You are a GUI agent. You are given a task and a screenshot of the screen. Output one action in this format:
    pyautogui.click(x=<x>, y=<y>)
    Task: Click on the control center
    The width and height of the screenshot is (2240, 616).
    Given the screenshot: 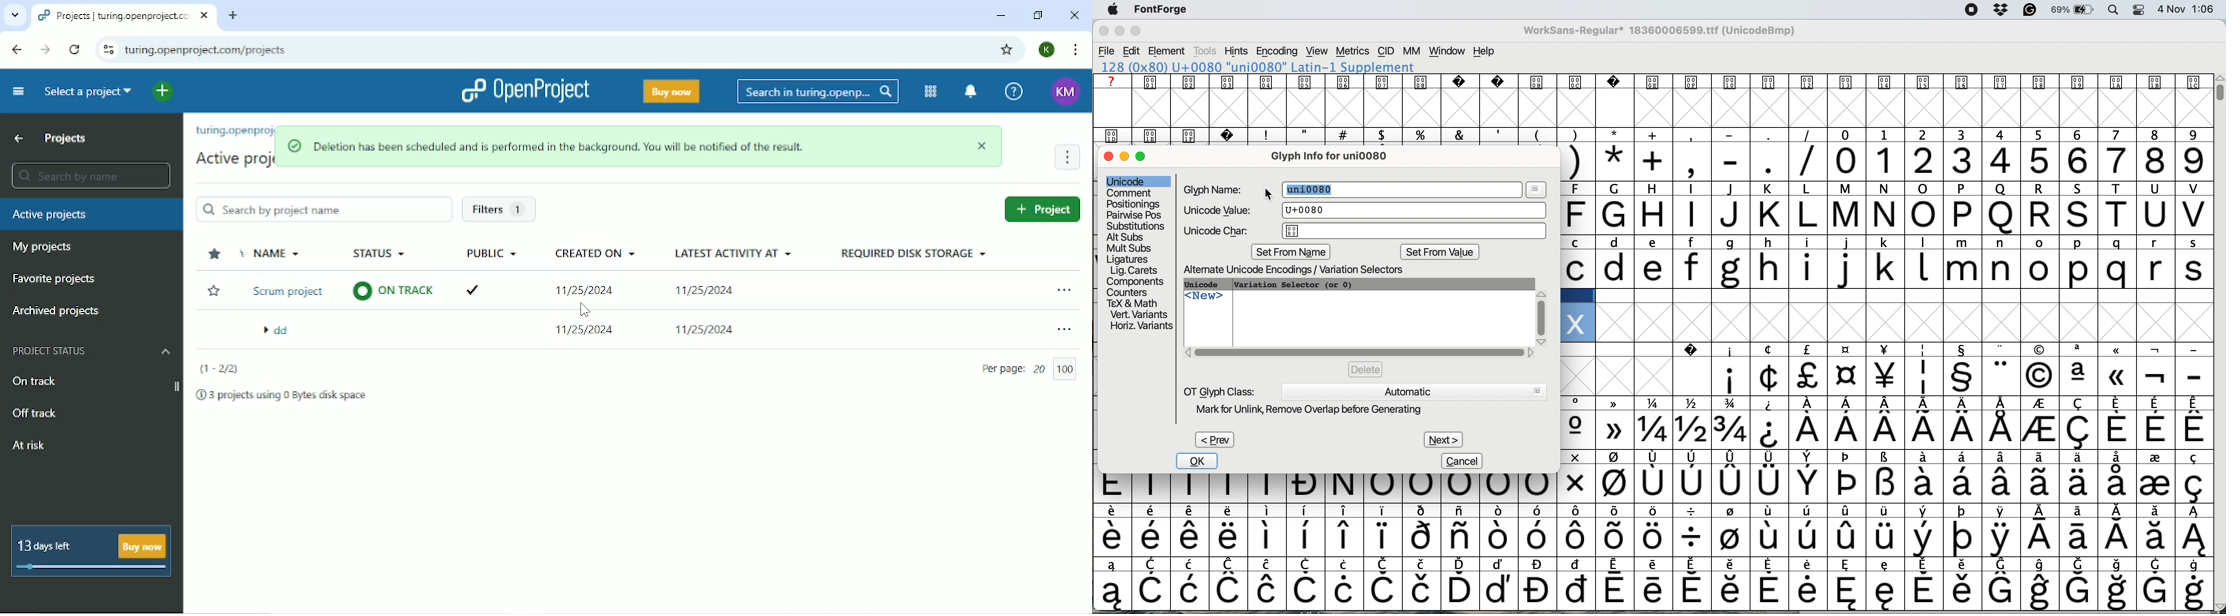 What is the action you would take?
    pyautogui.click(x=2138, y=9)
    